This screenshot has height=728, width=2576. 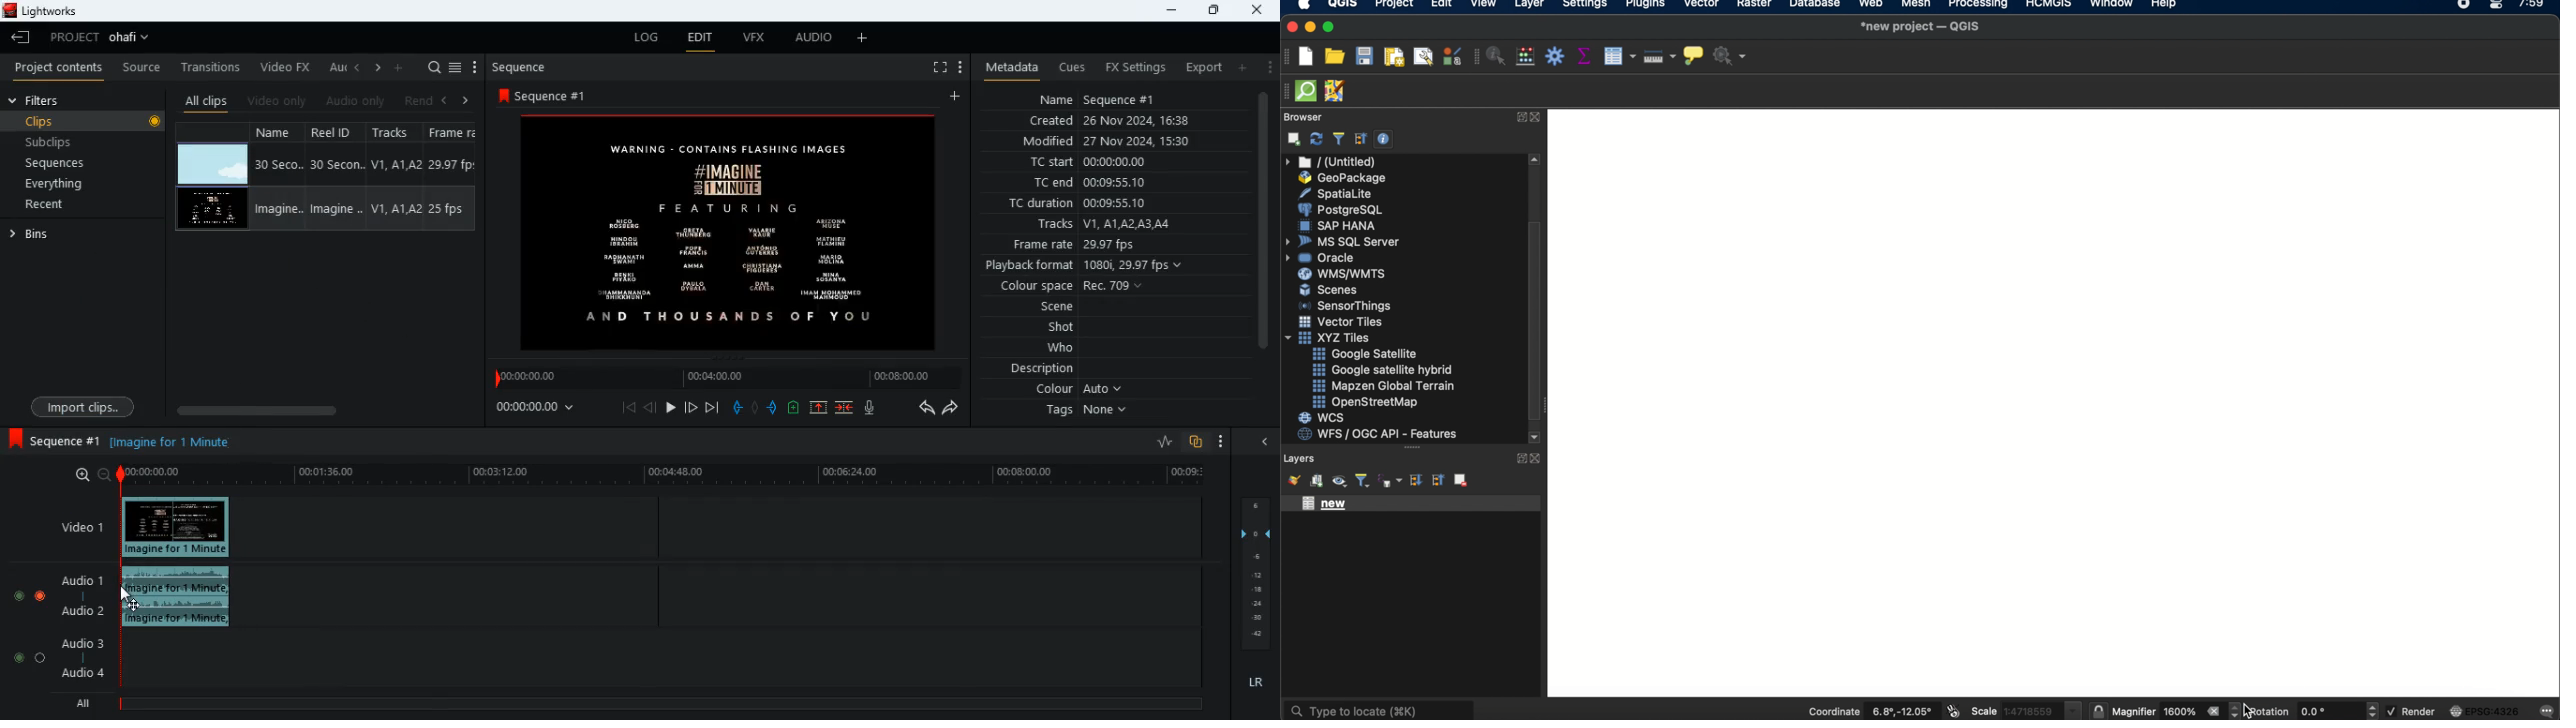 I want to click on right, so click(x=378, y=69).